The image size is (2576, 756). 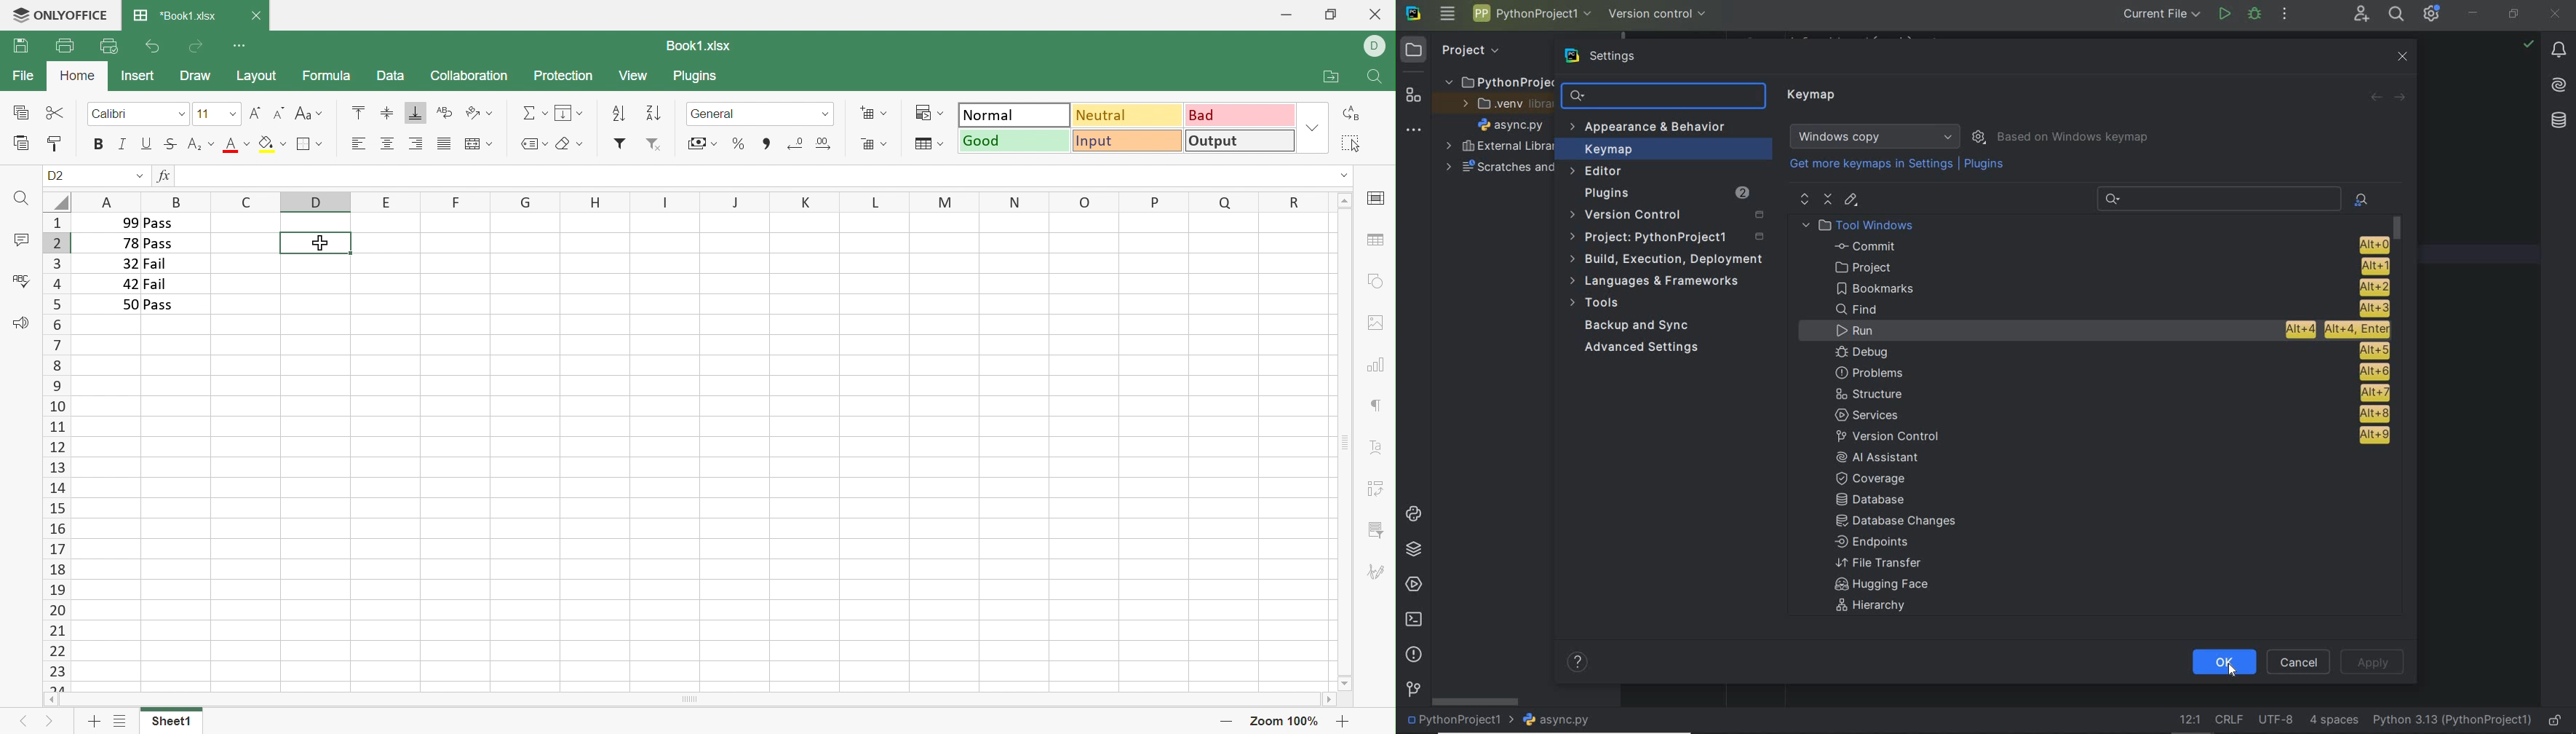 What do you see at coordinates (1532, 16) in the screenshot?
I see `Project name` at bounding box center [1532, 16].